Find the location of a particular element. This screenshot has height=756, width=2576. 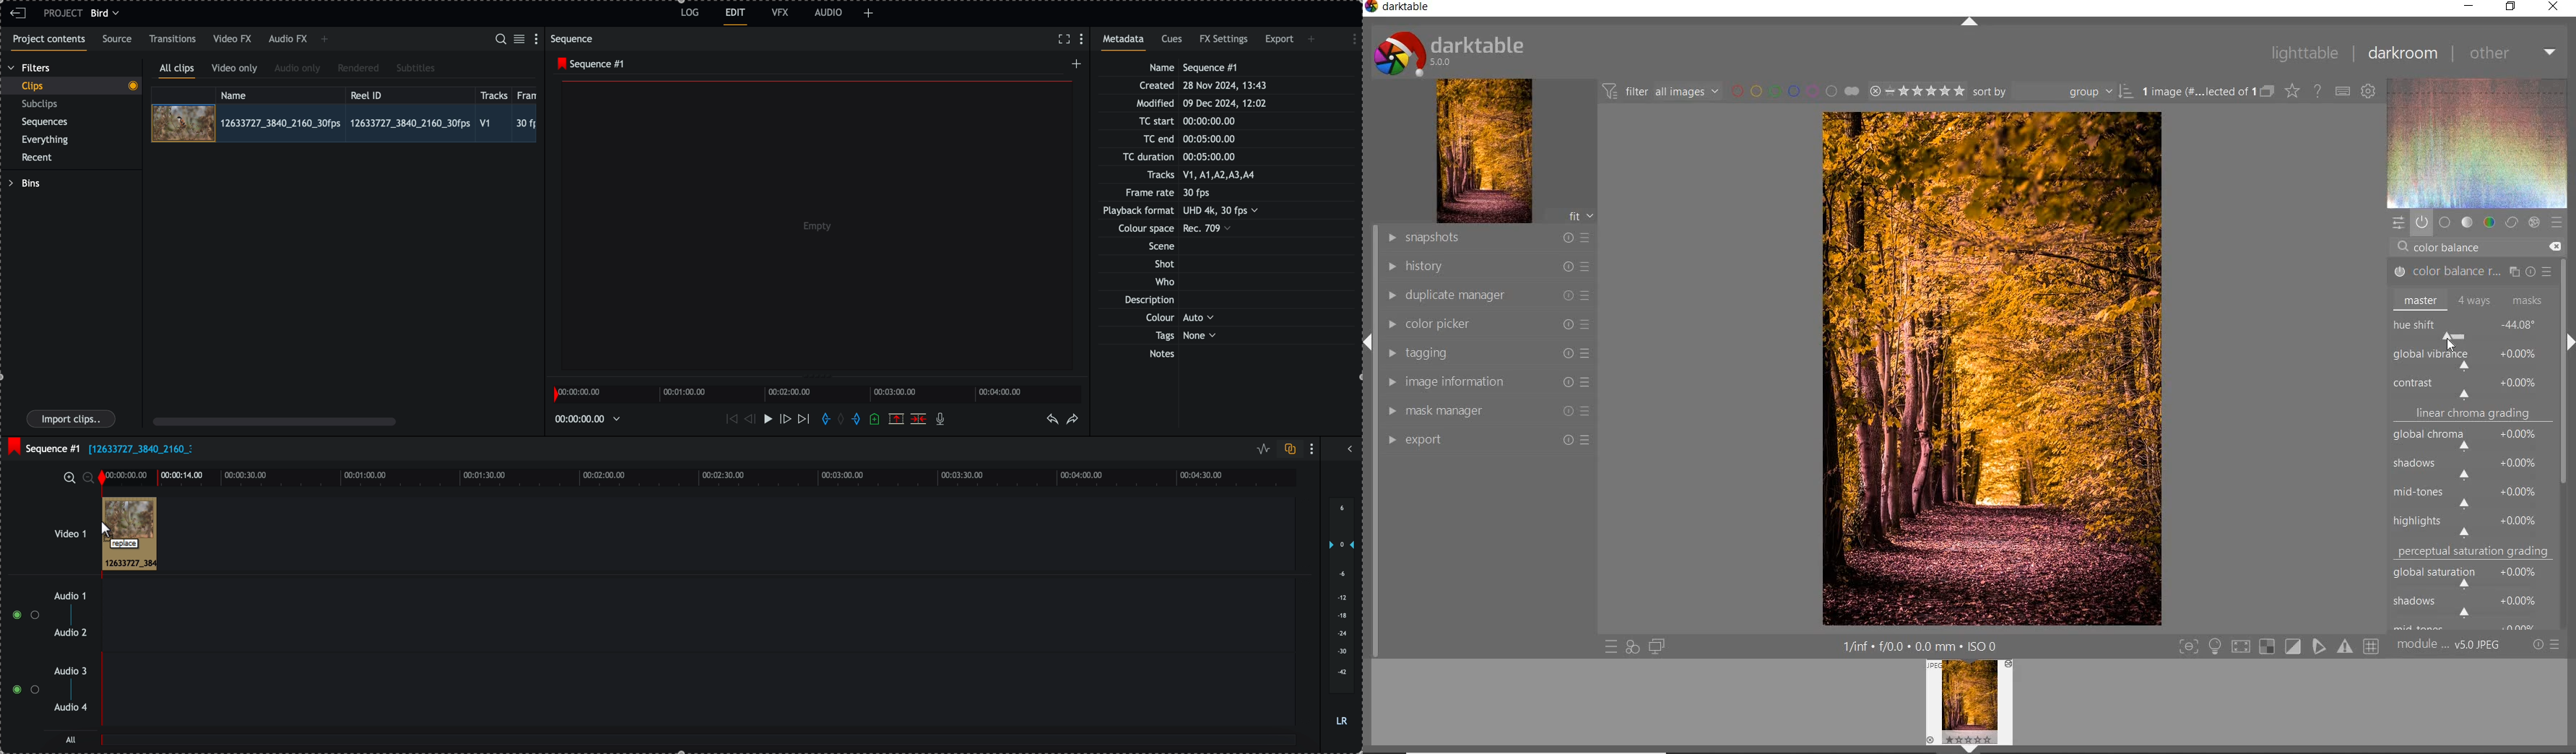

remove the marked section is located at coordinates (897, 418).